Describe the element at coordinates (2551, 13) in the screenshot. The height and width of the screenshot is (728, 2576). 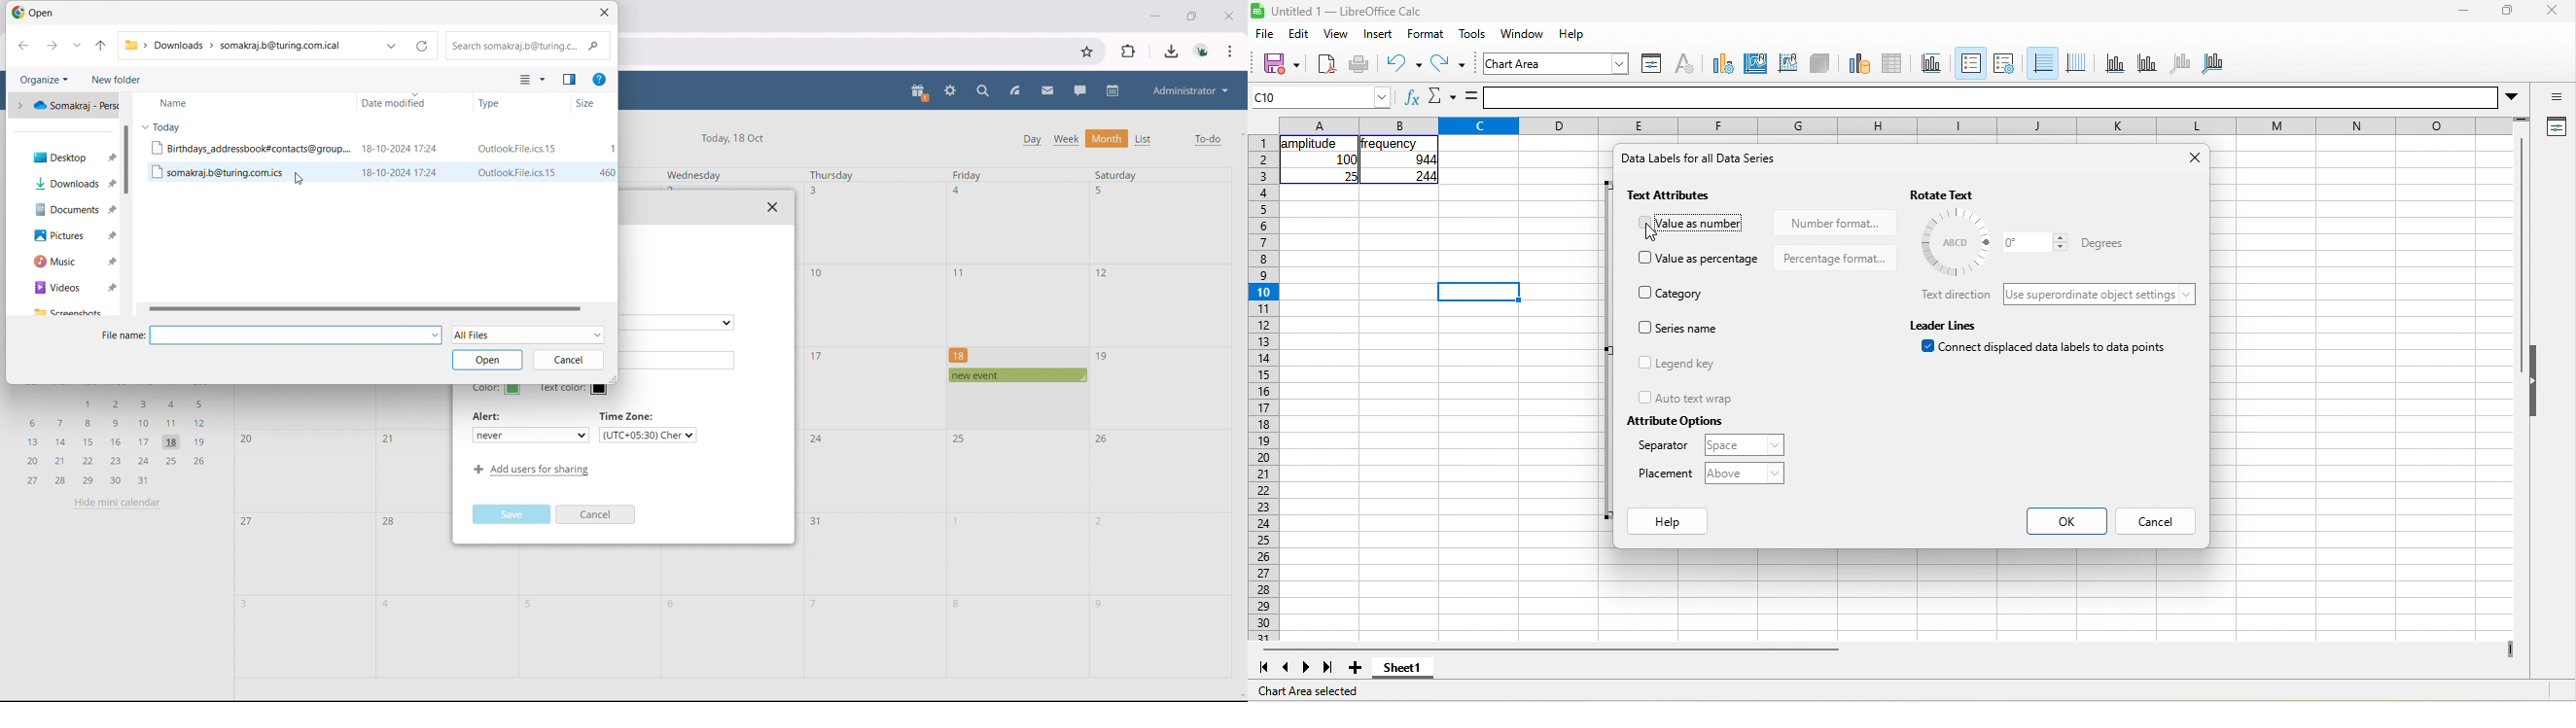
I see `close` at that location.